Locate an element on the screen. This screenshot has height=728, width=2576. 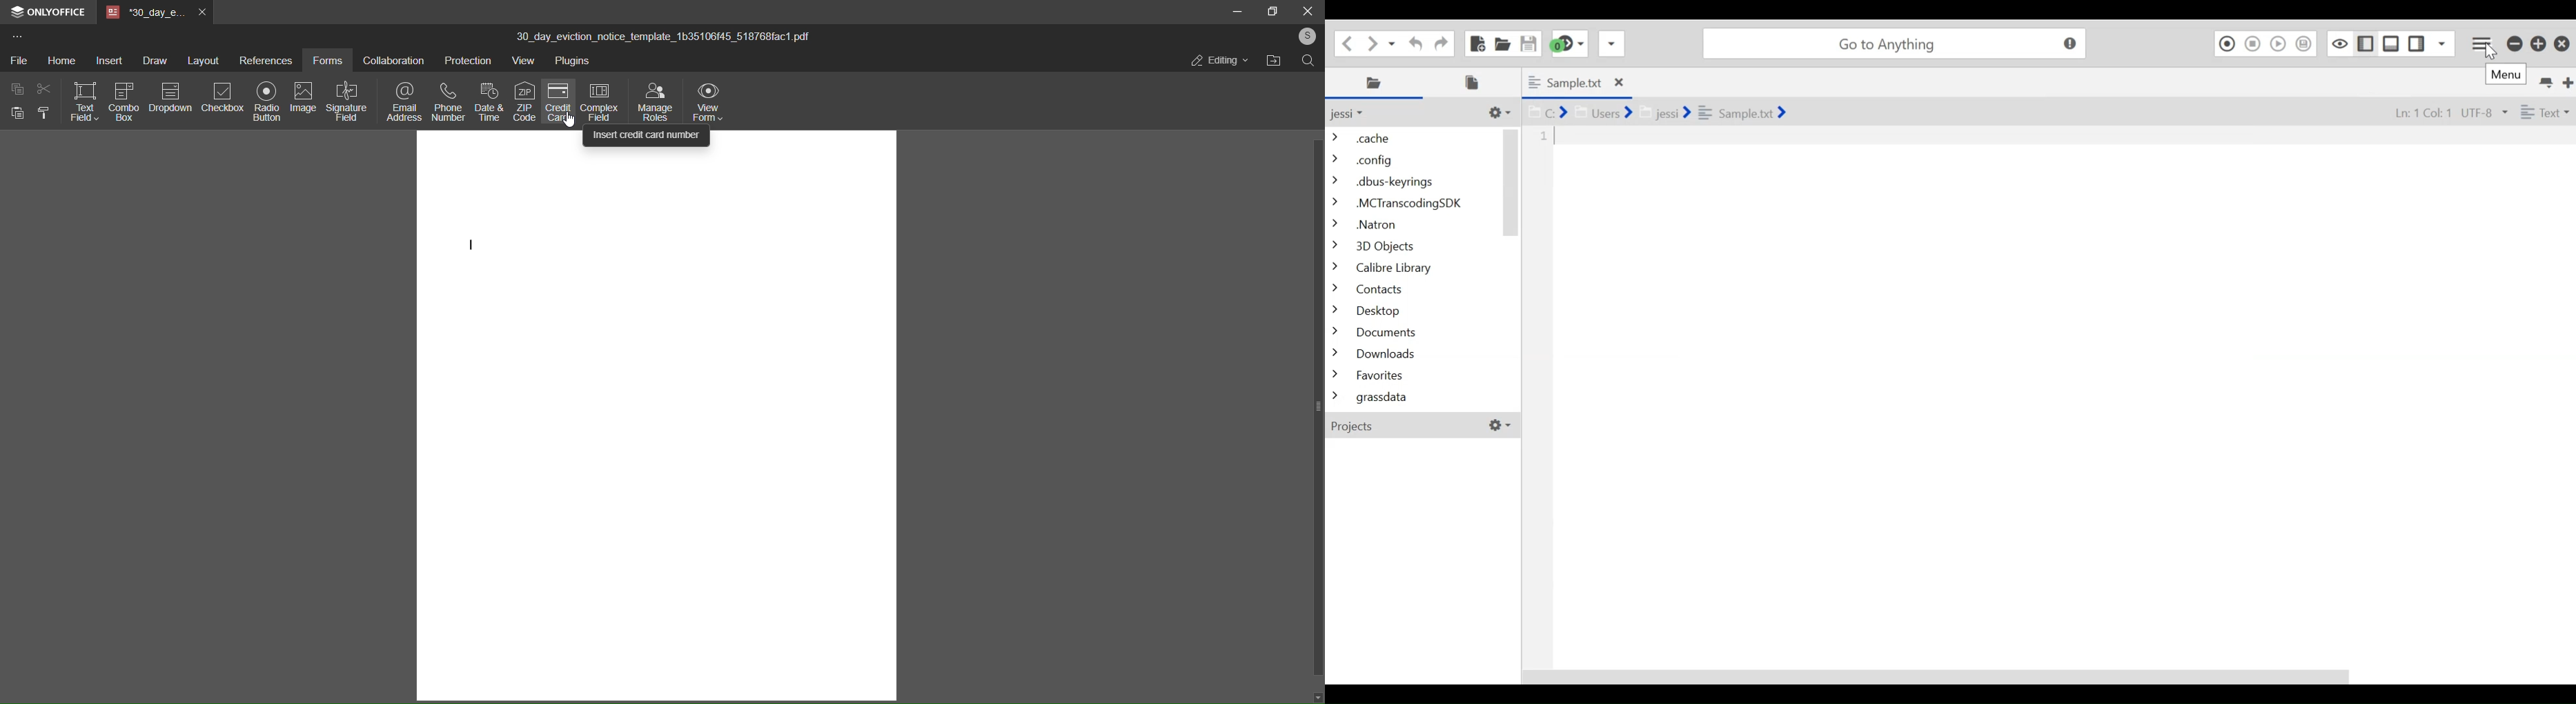
more is located at coordinates (16, 36).